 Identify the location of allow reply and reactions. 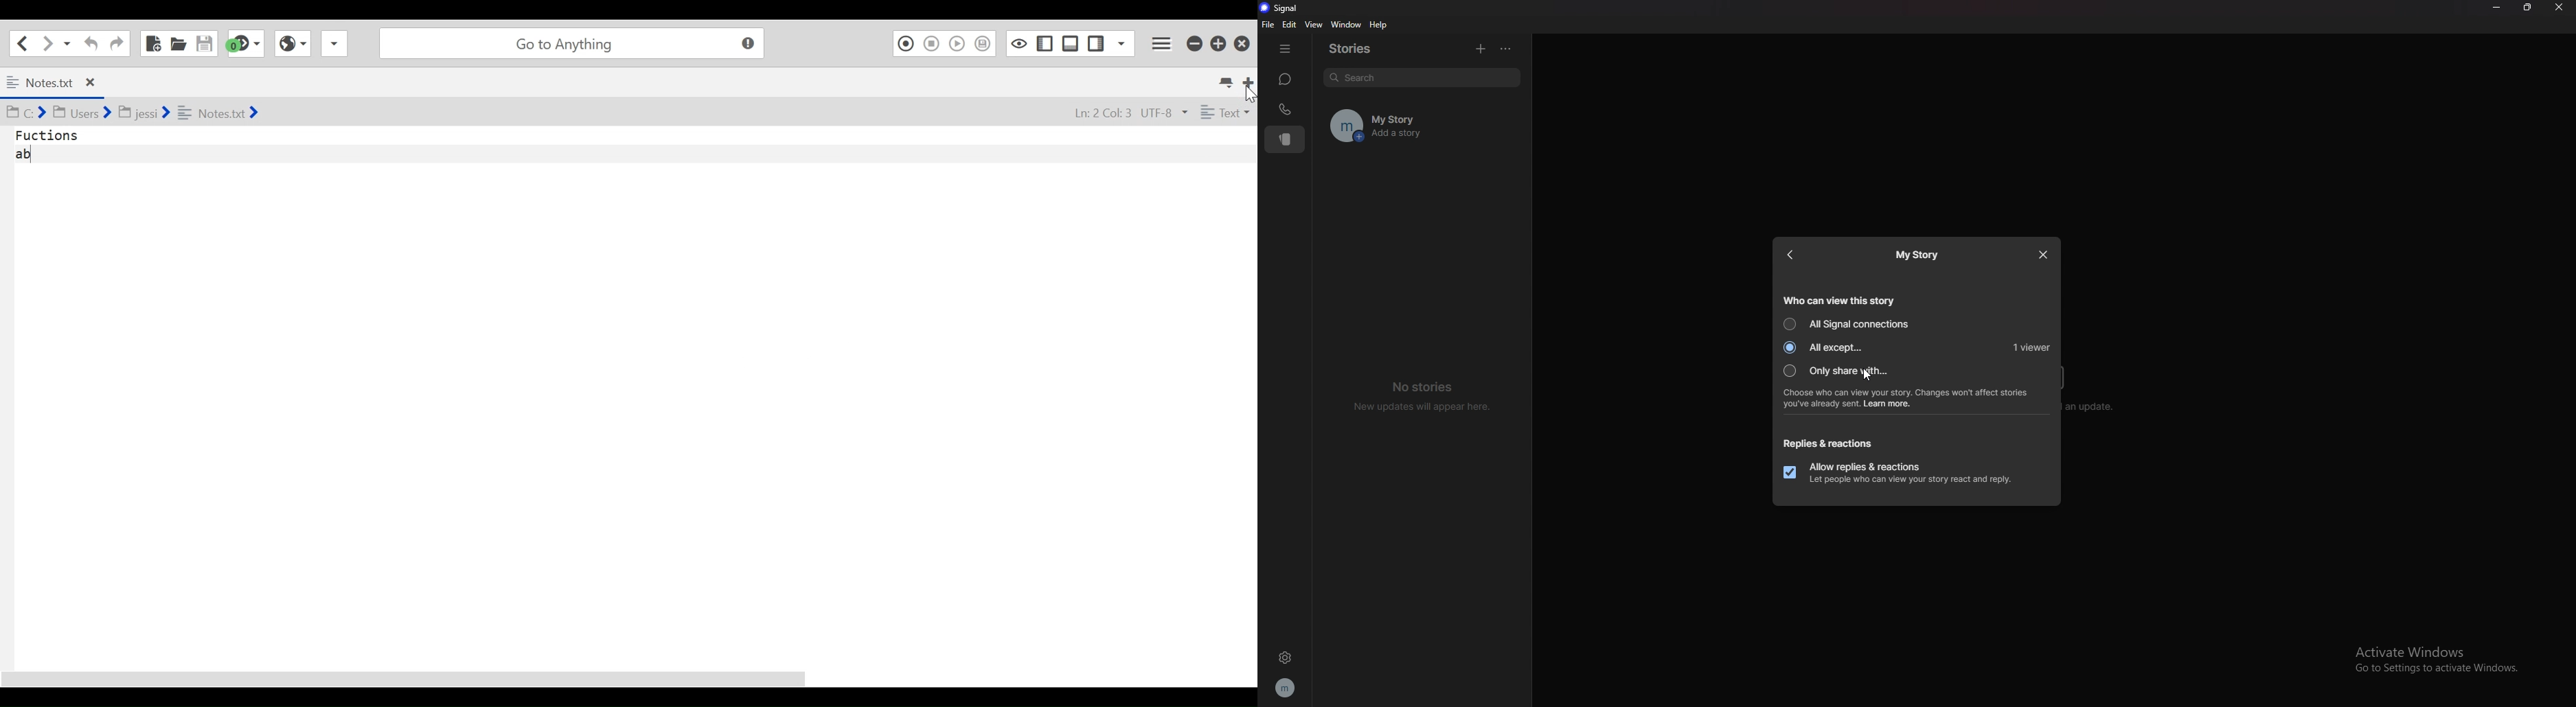
(1902, 473).